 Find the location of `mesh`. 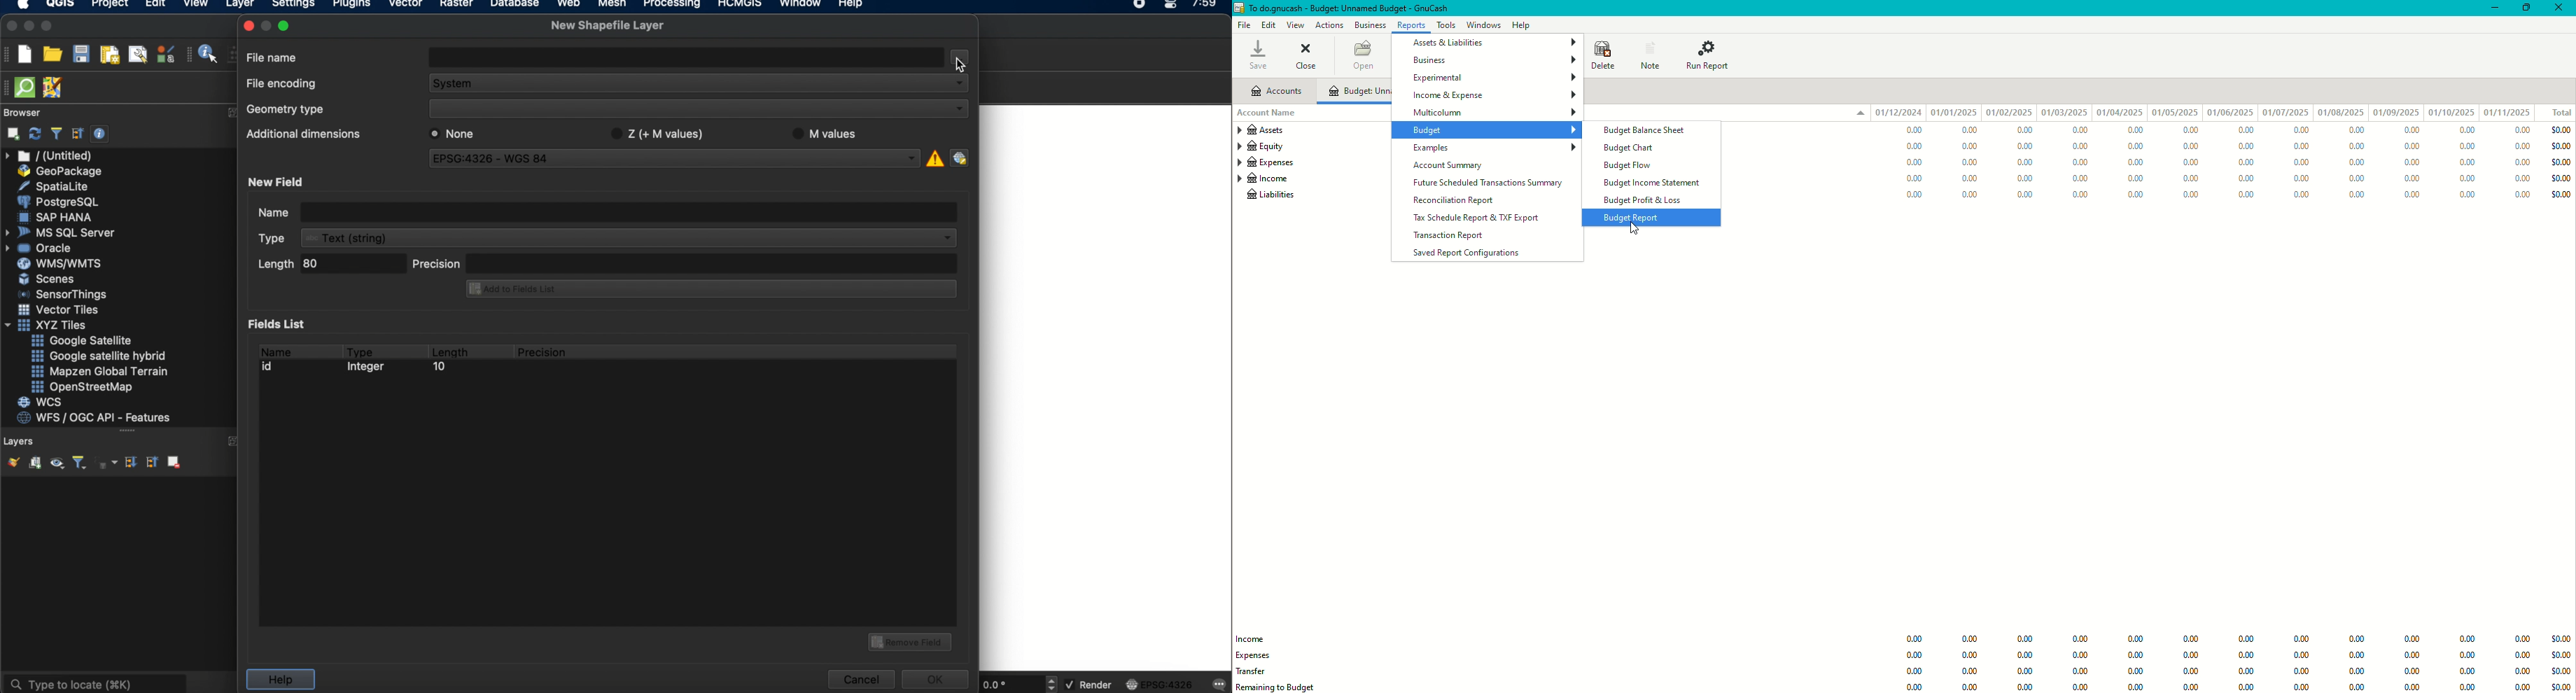

mesh is located at coordinates (612, 5).